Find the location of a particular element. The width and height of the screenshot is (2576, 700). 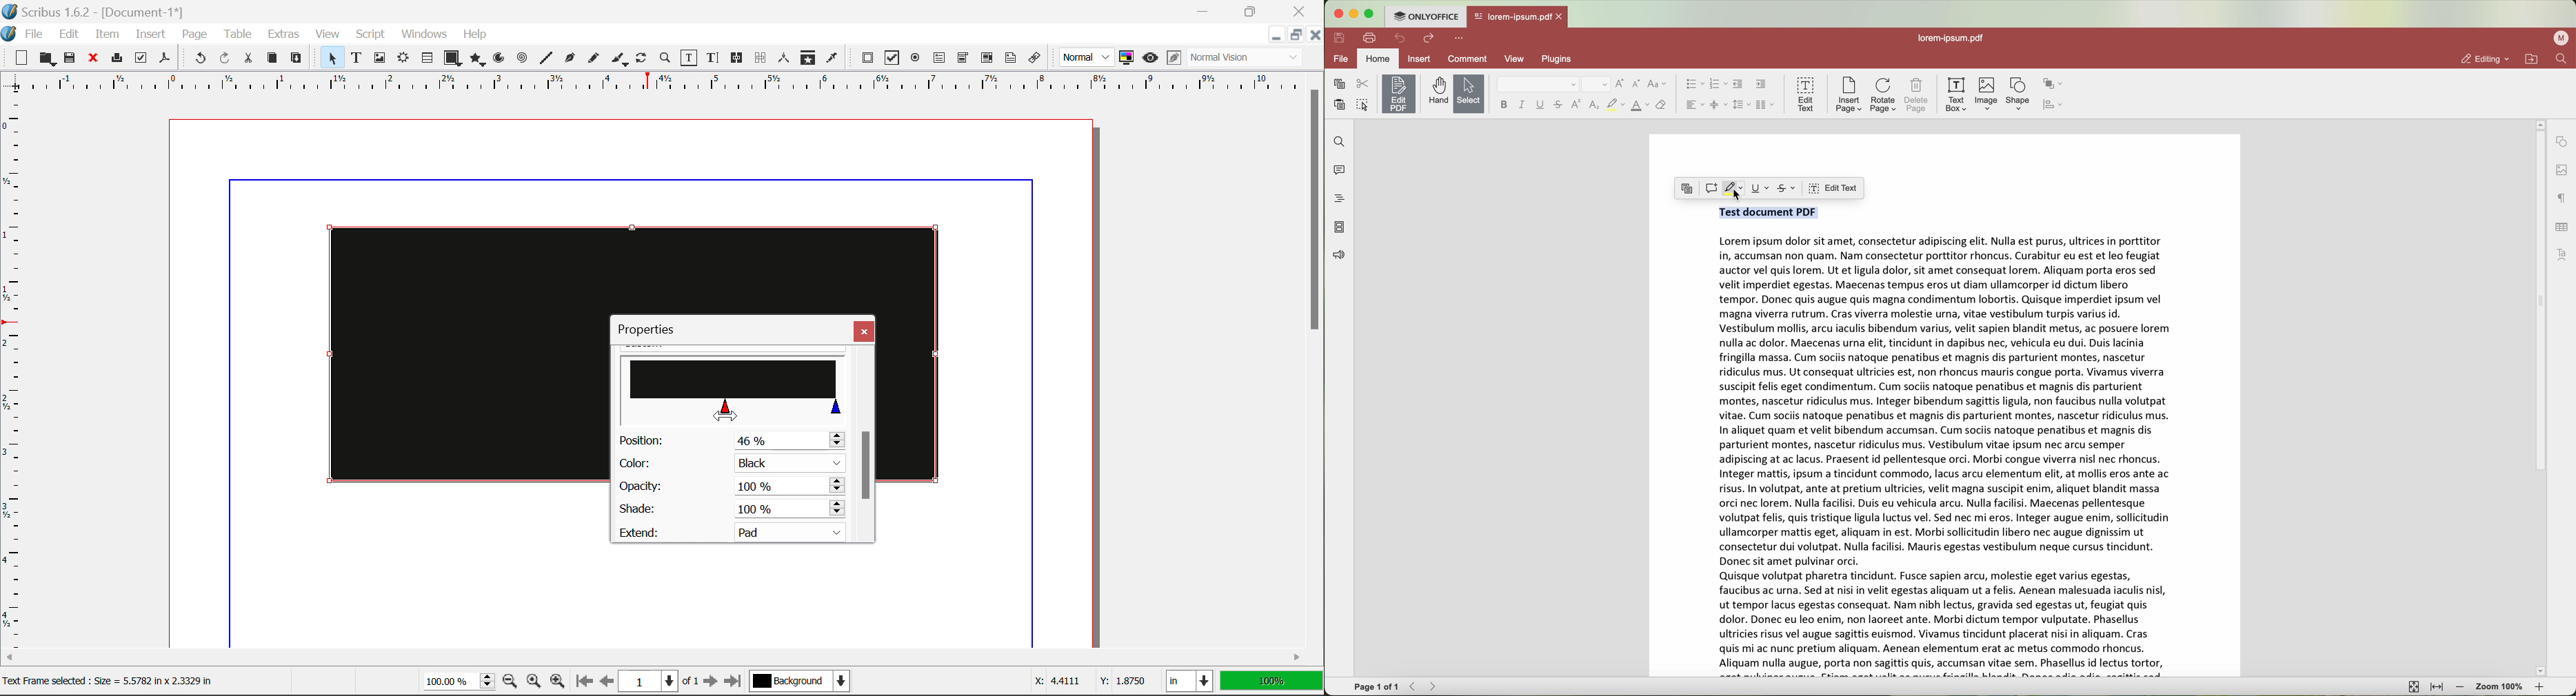

Next Page is located at coordinates (710, 682).